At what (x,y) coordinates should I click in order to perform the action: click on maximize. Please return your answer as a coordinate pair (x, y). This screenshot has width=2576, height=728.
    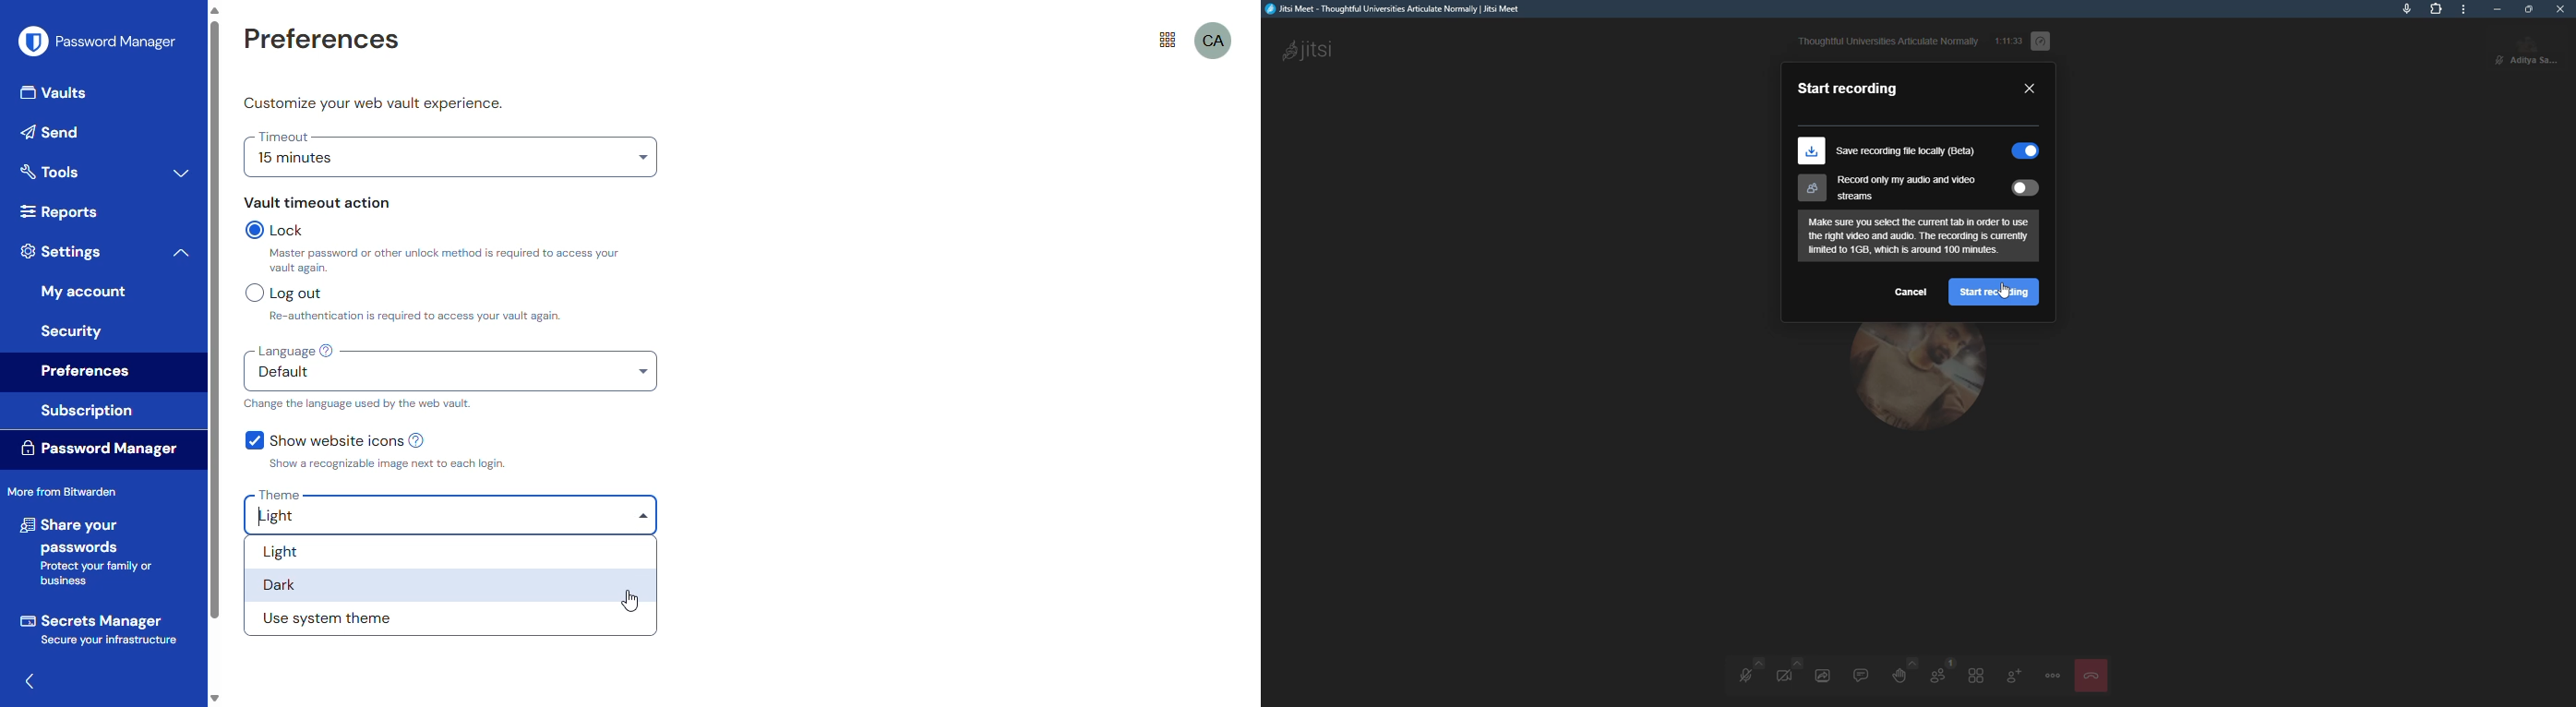
    Looking at the image, I should click on (2529, 9).